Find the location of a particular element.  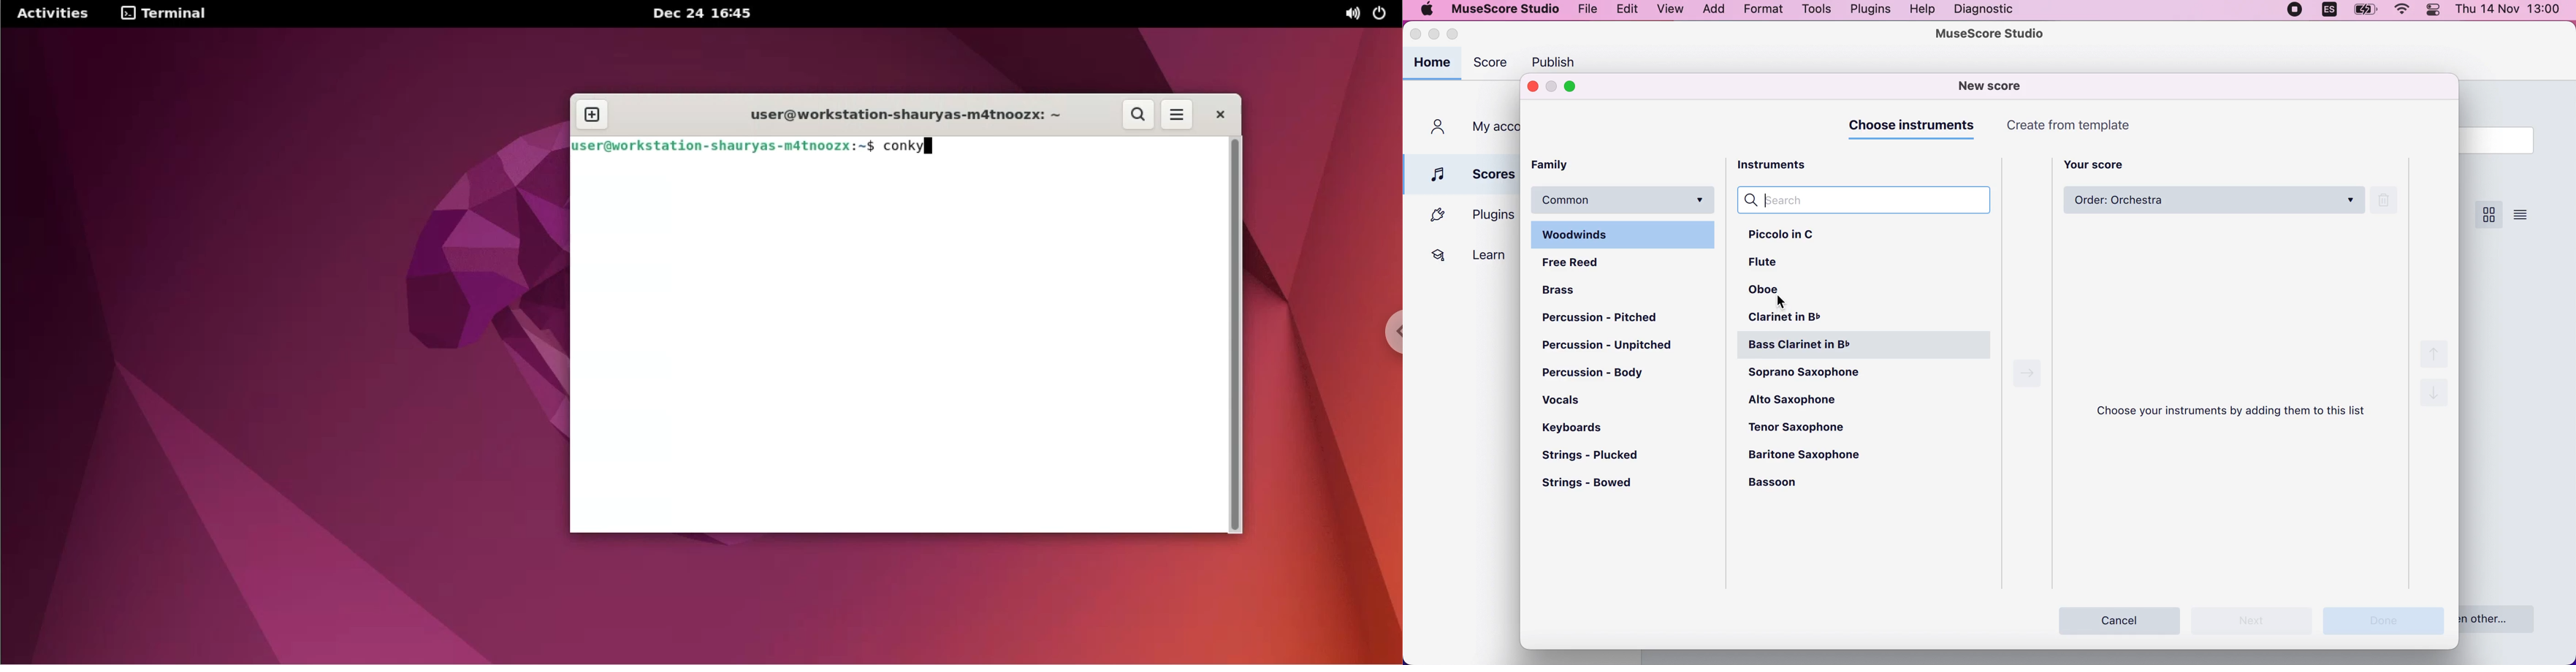

baritone saxophone is located at coordinates (1814, 455).